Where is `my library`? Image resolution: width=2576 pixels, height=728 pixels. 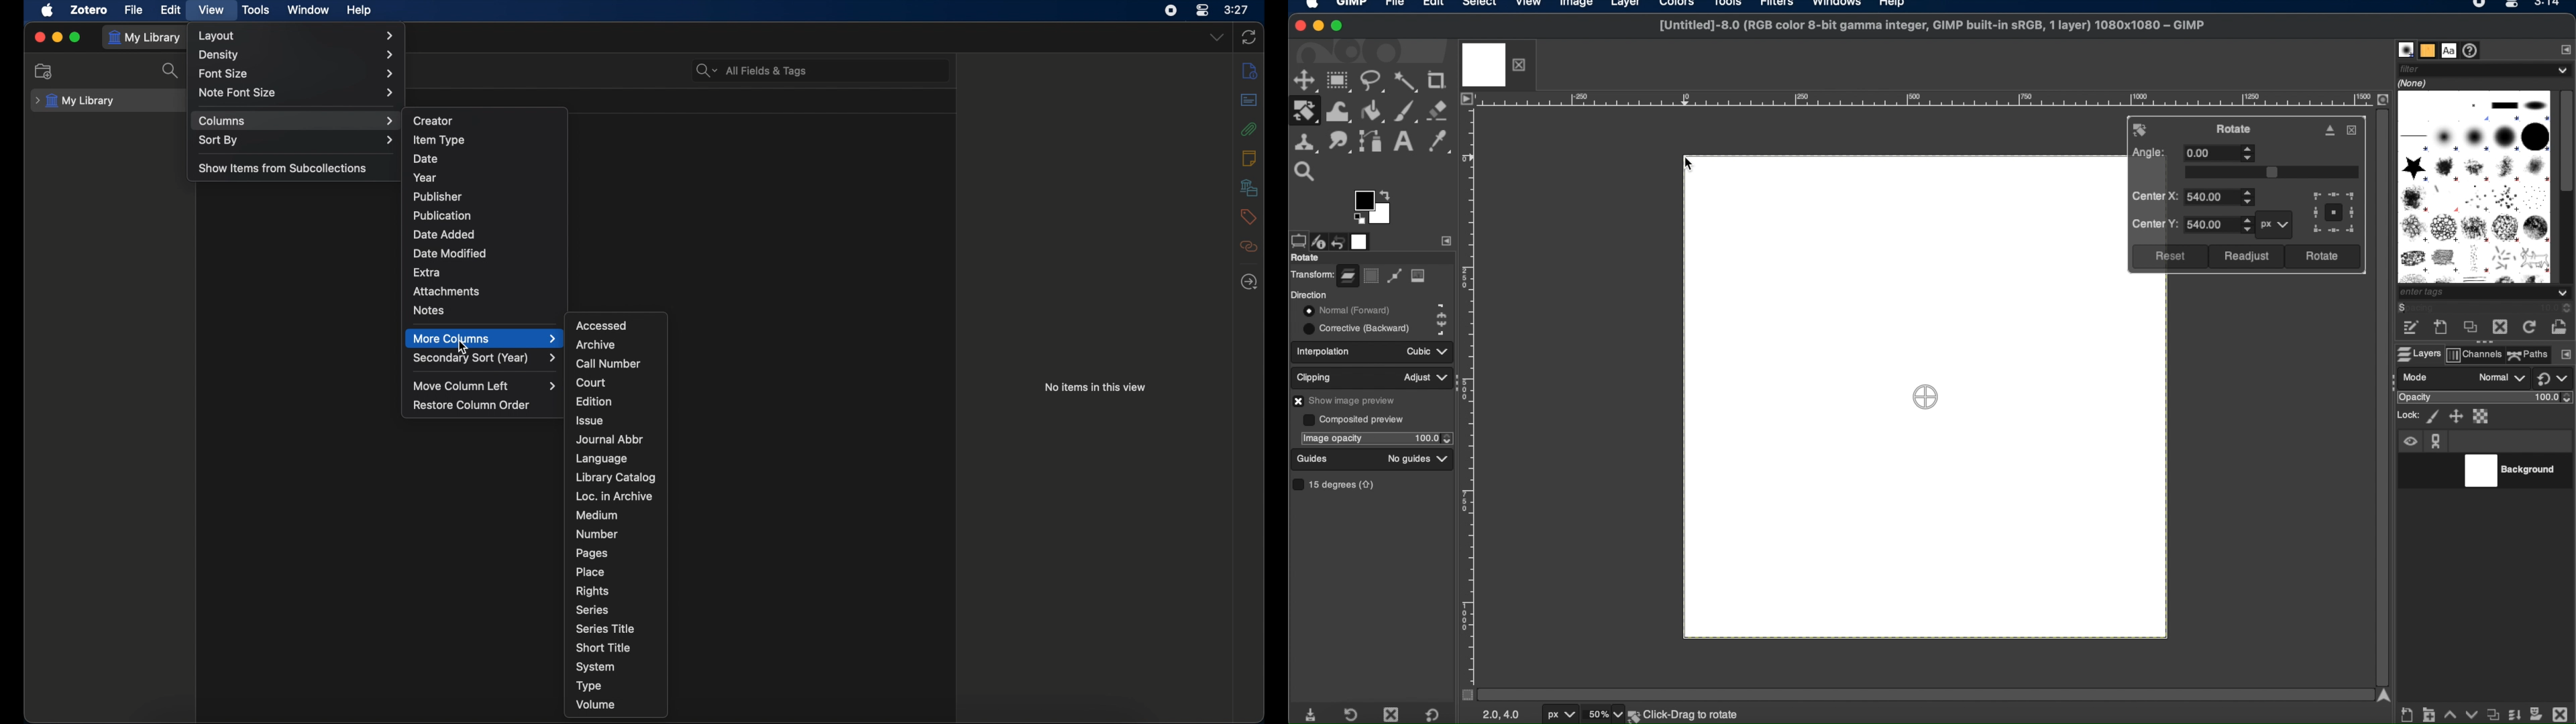
my library is located at coordinates (76, 101).